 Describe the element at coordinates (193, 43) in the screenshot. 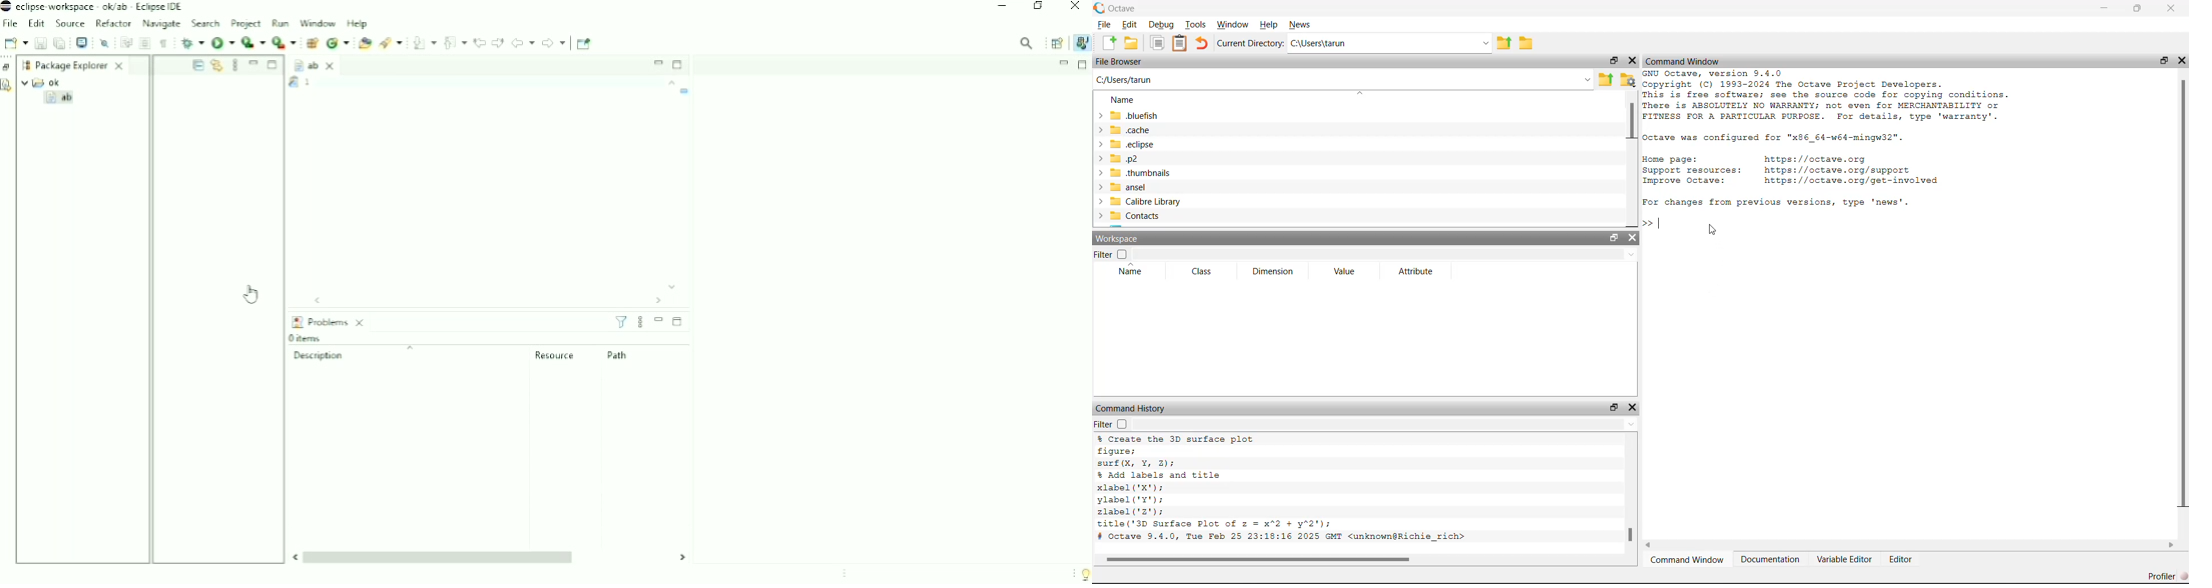

I see `Debug` at that location.